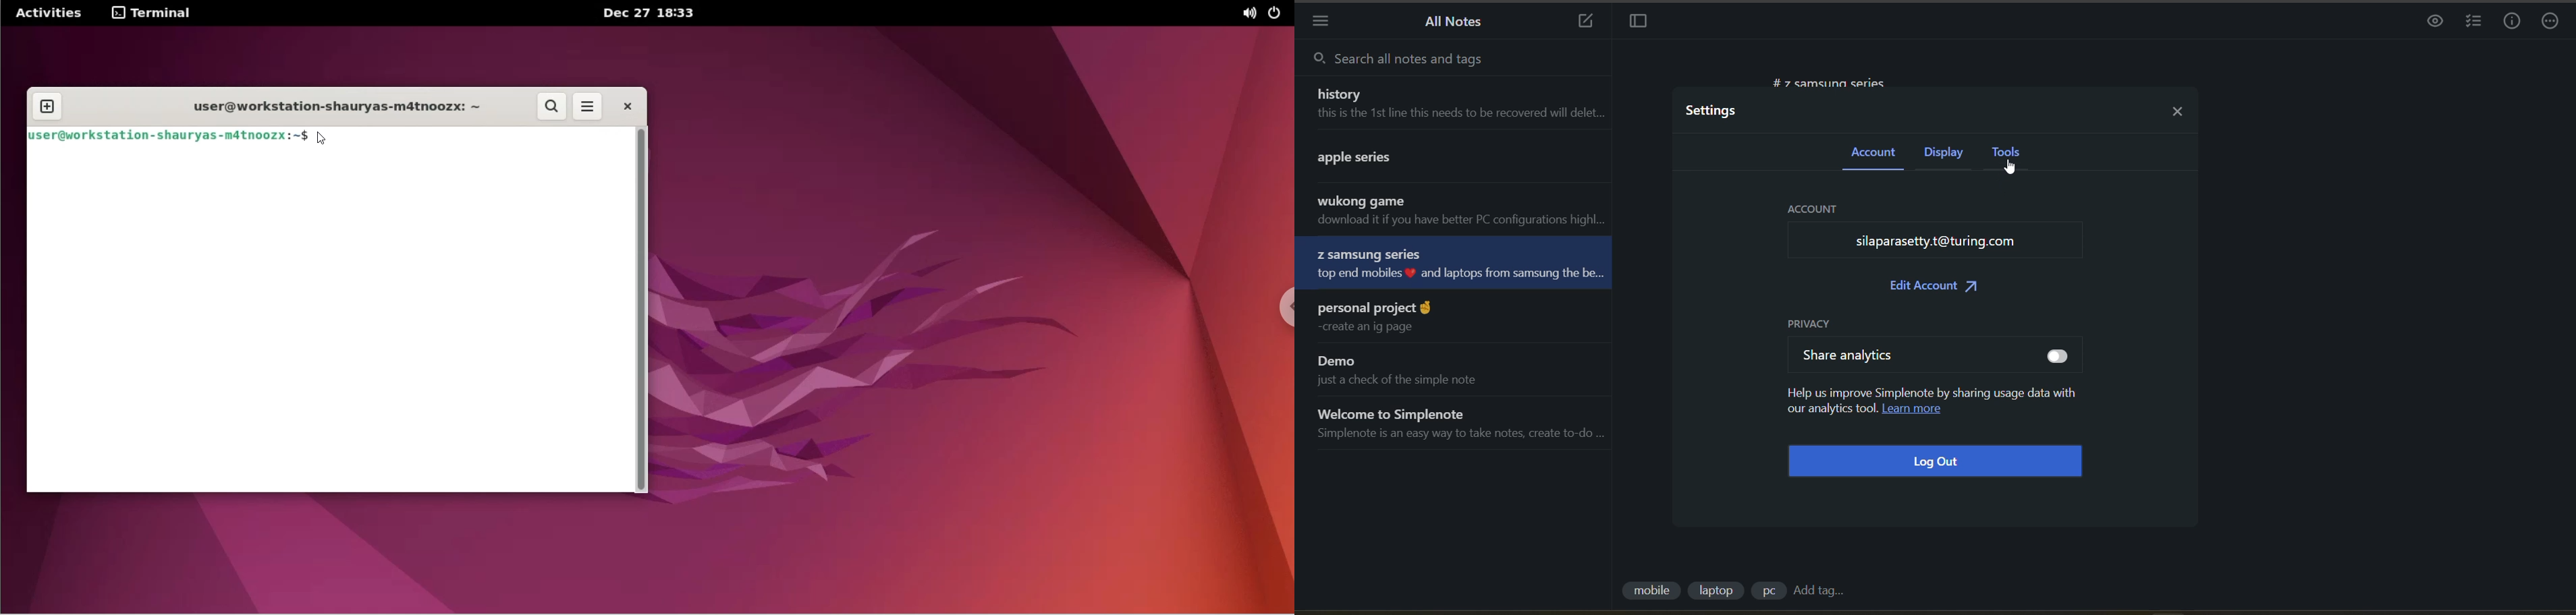 This screenshot has height=616, width=2576. Describe the element at coordinates (1844, 357) in the screenshot. I see `share analytics` at that location.